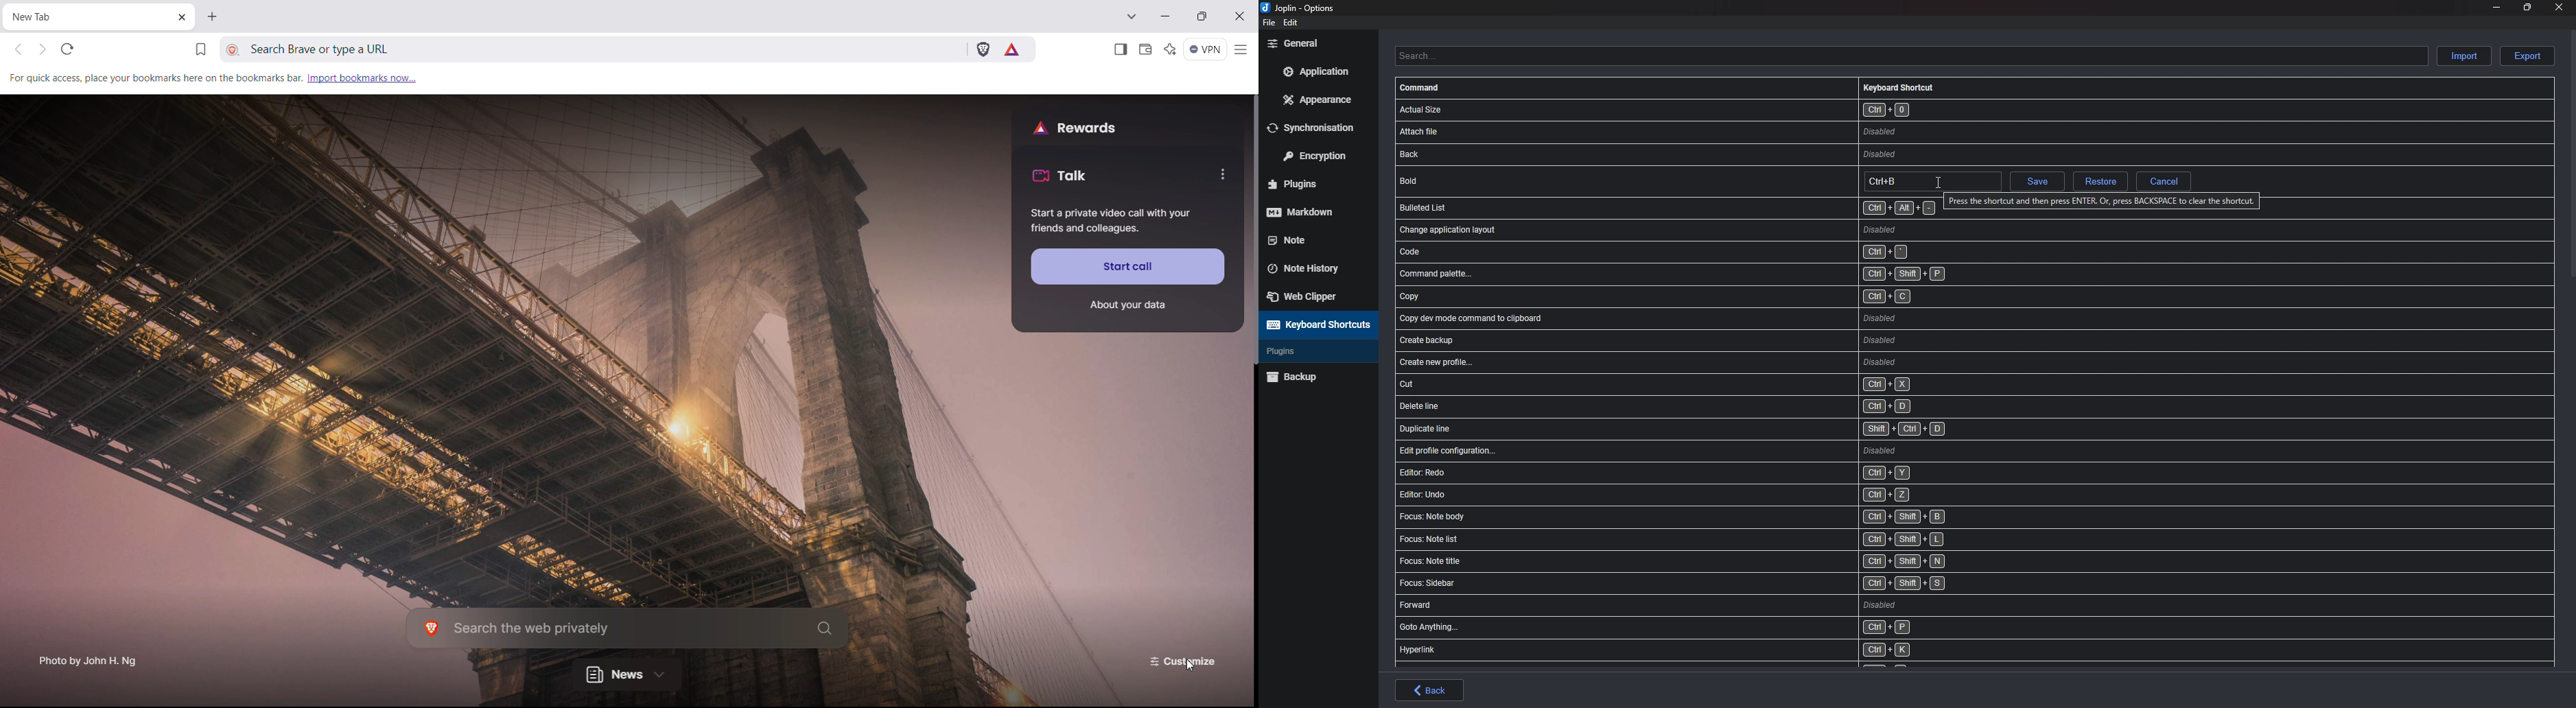 This screenshot has height=728, width=2576. I want to click on shortcut, so click(1732, 450).